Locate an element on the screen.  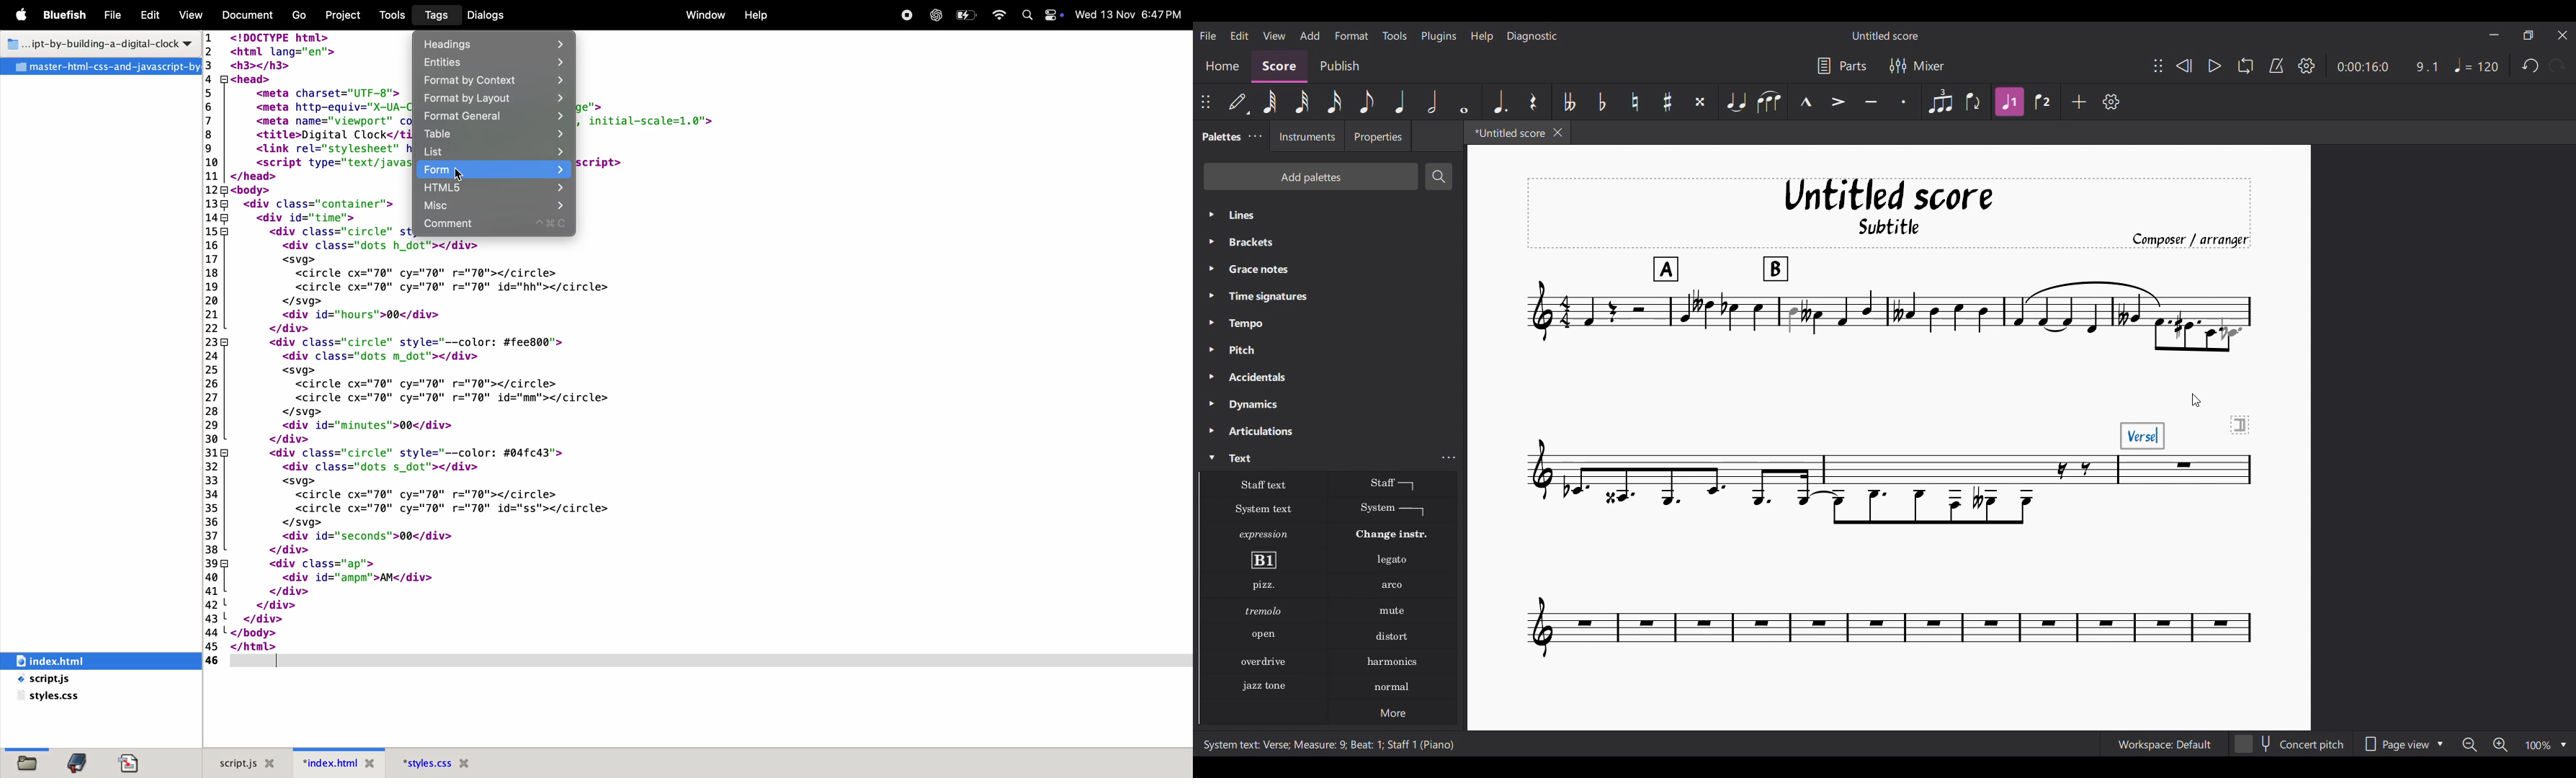
Add menu is located at coordinates (1310, 35).